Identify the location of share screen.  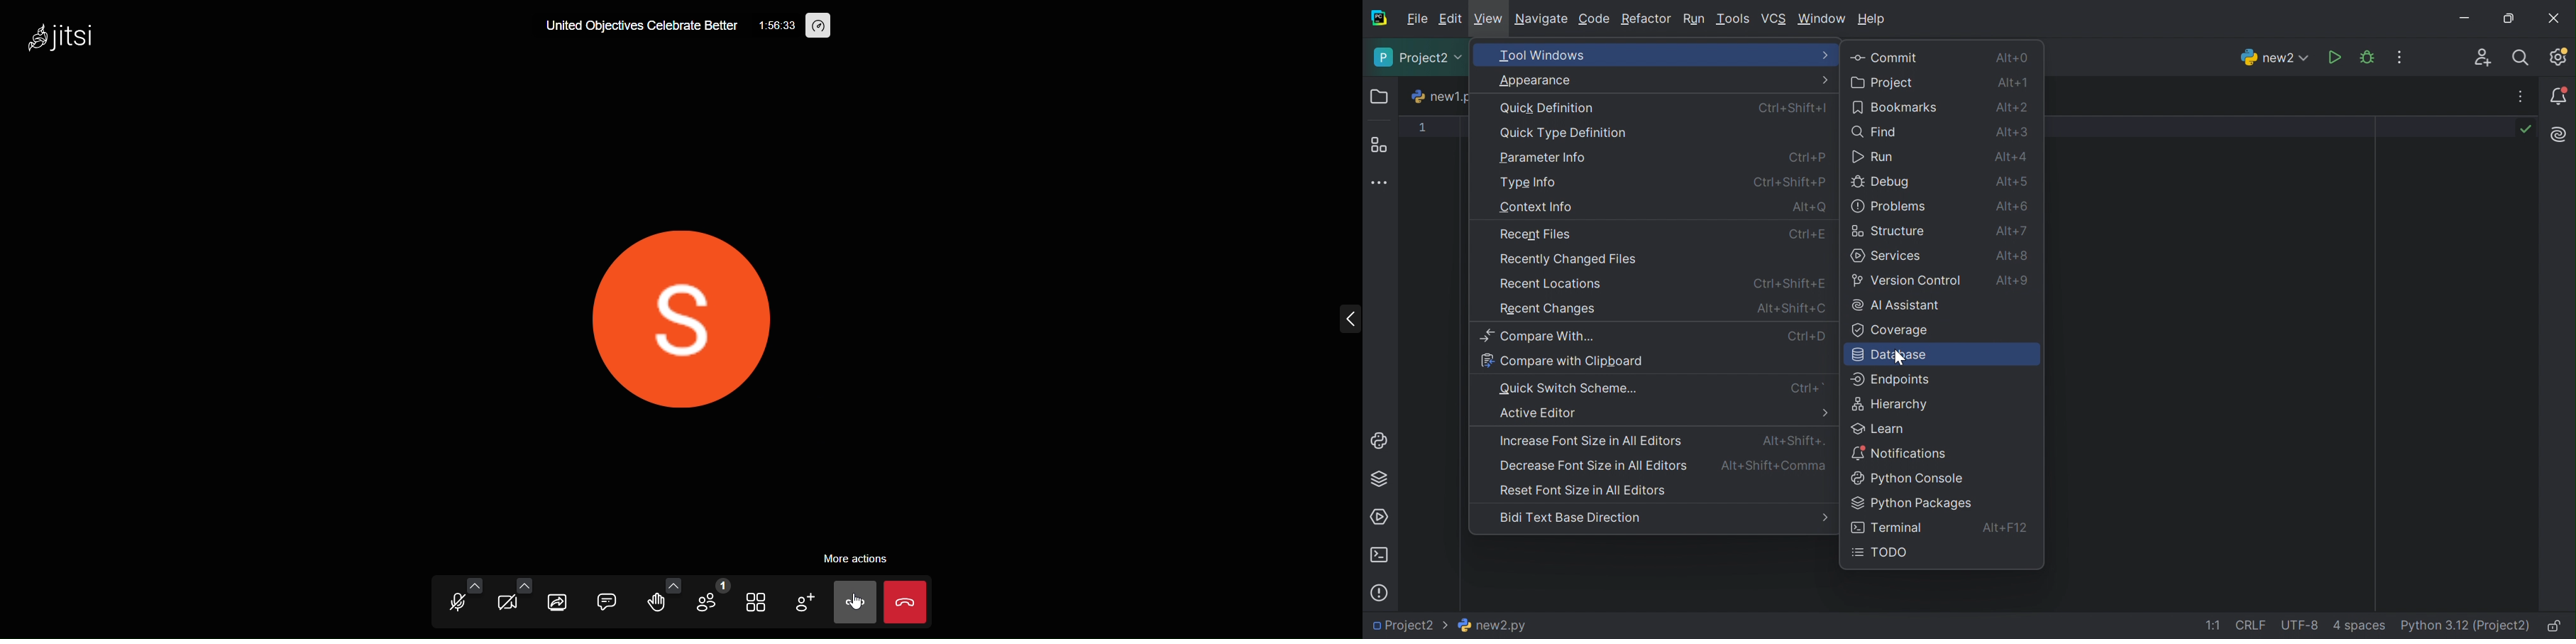
(558, 603).